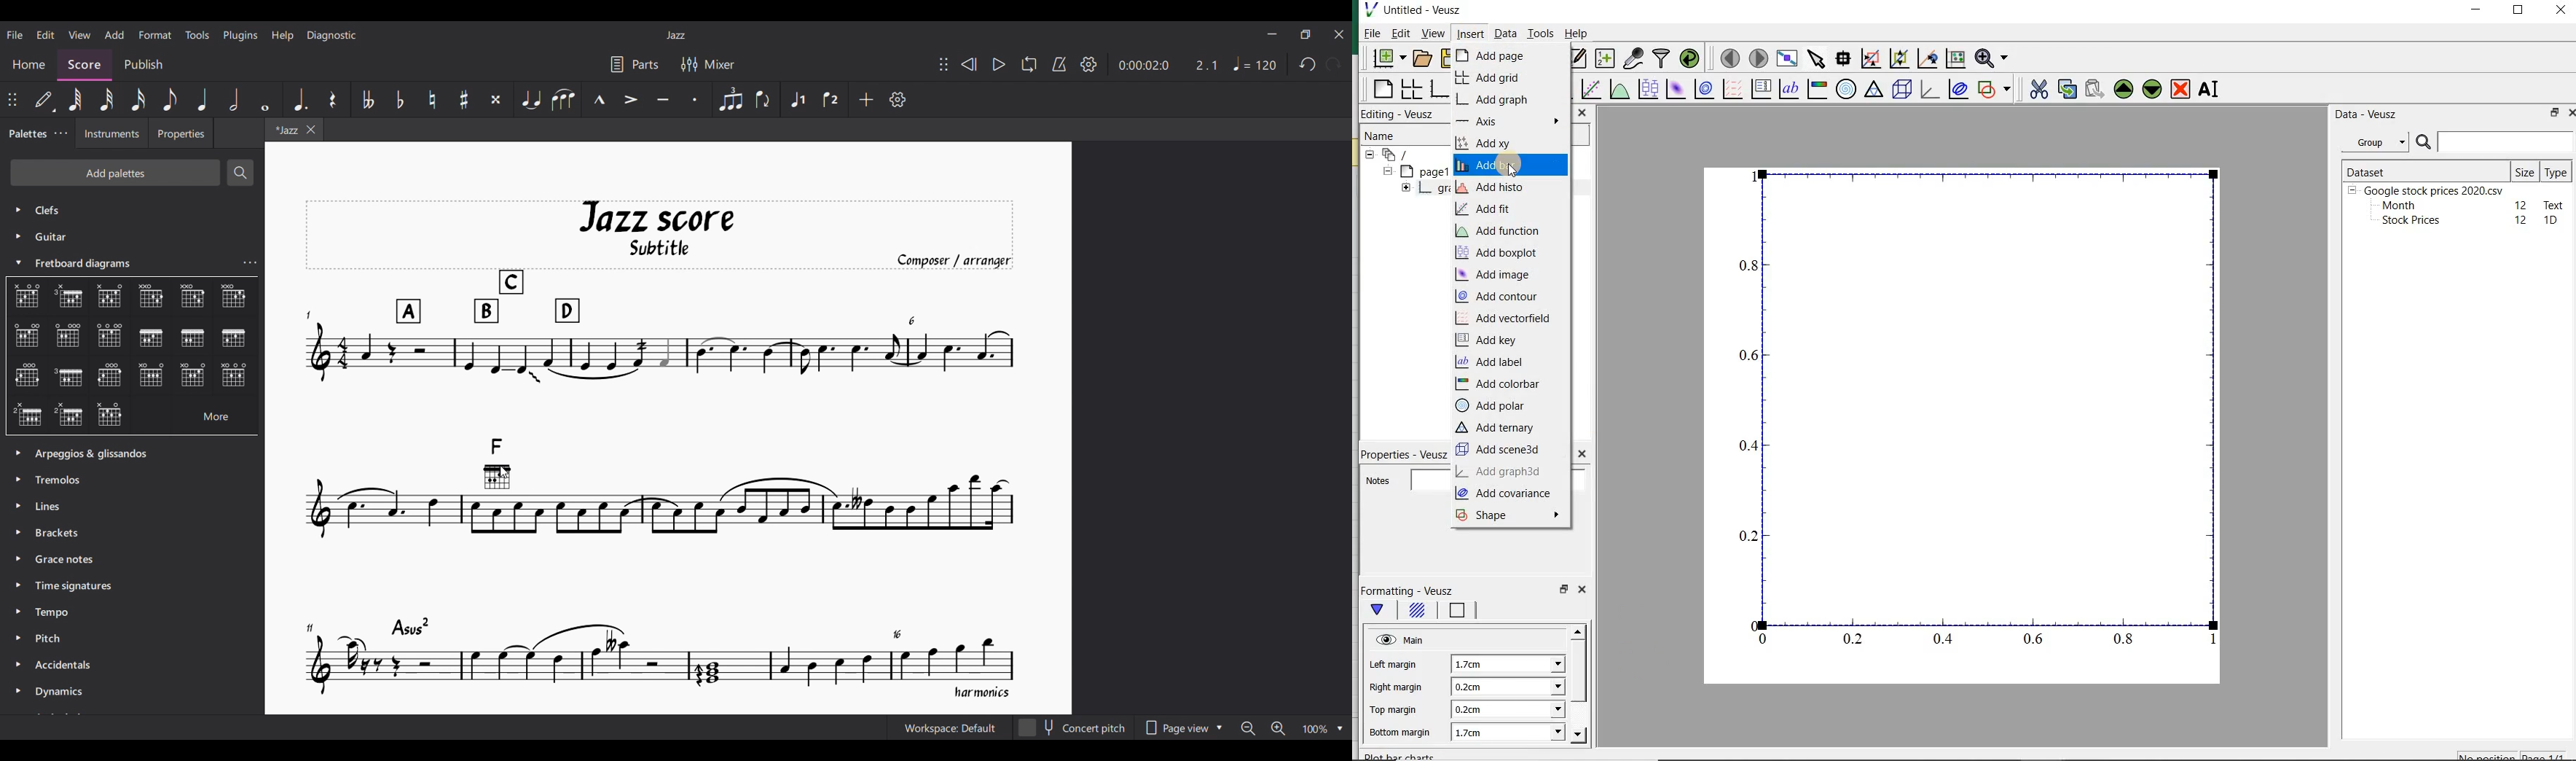 The height and width of the screenshot is (784, 2576). What do you see at coordinates (332, 35) in the screenshot?
I see `Diagnostic menu` at bounding box center [332, 35].